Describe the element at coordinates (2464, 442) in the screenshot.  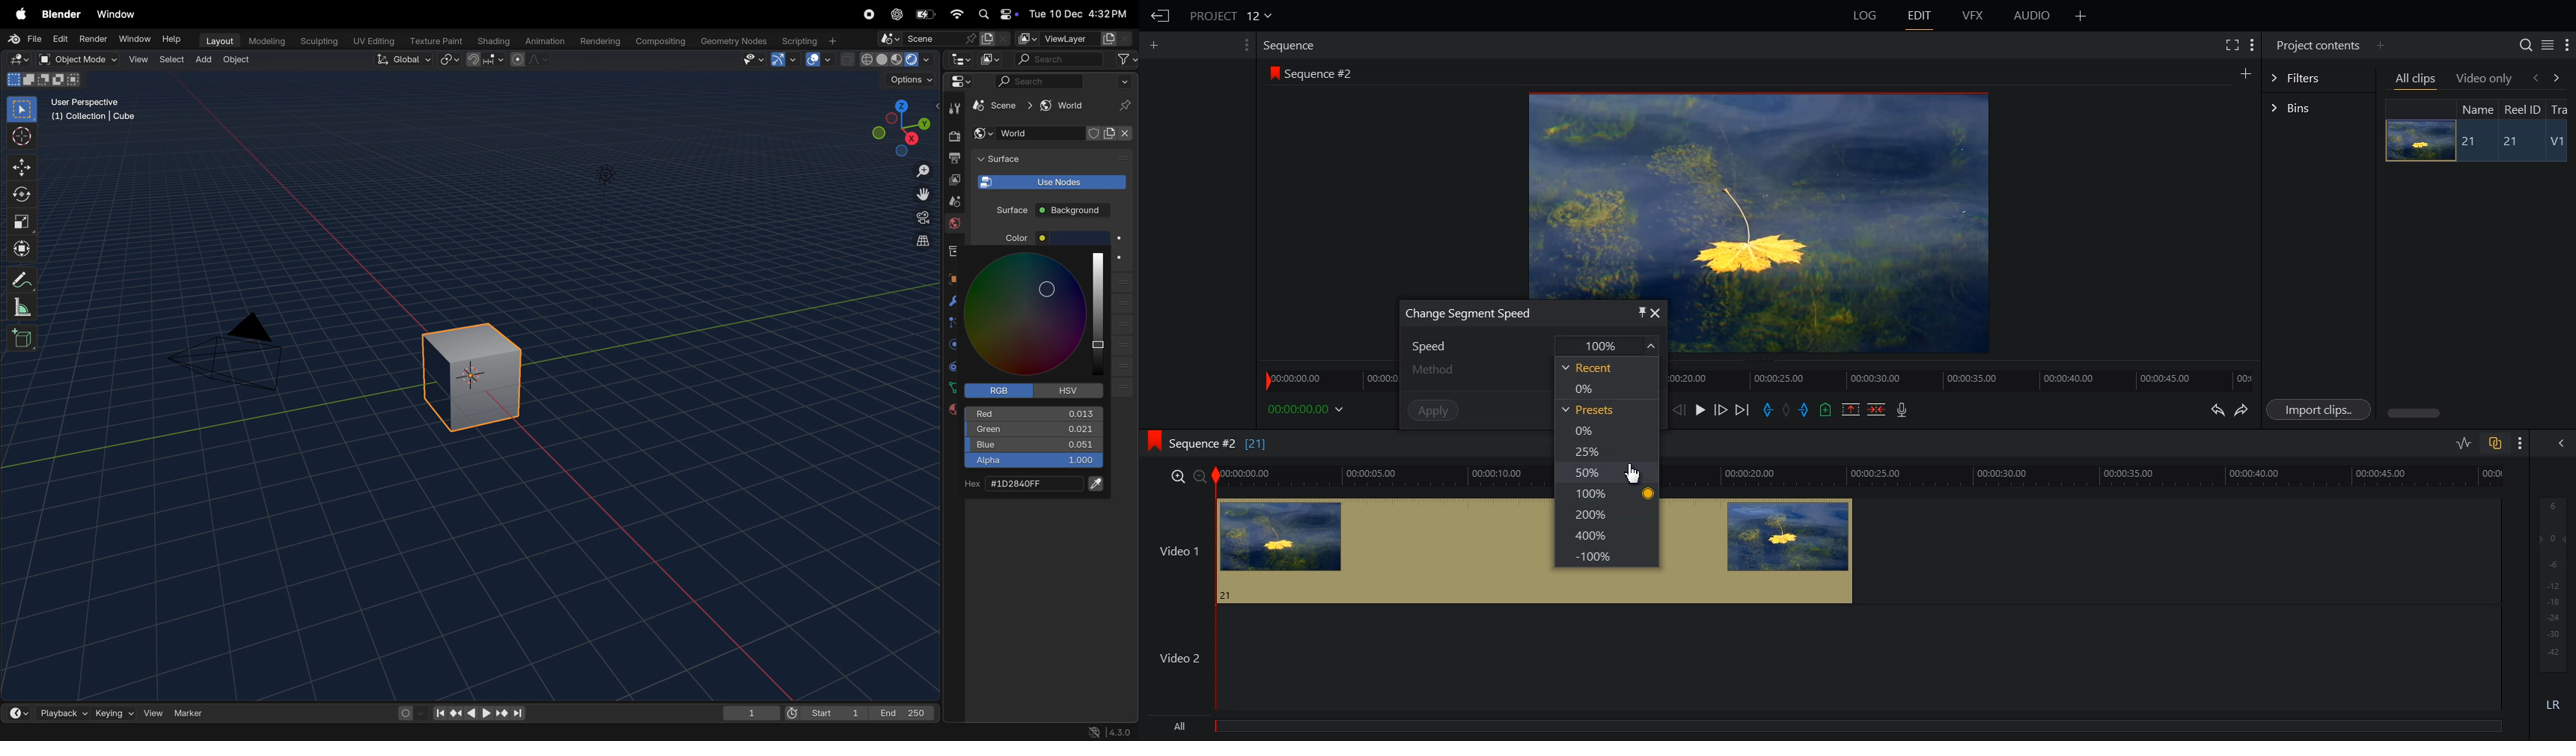
I see `Toggle audio level editing` at that location.